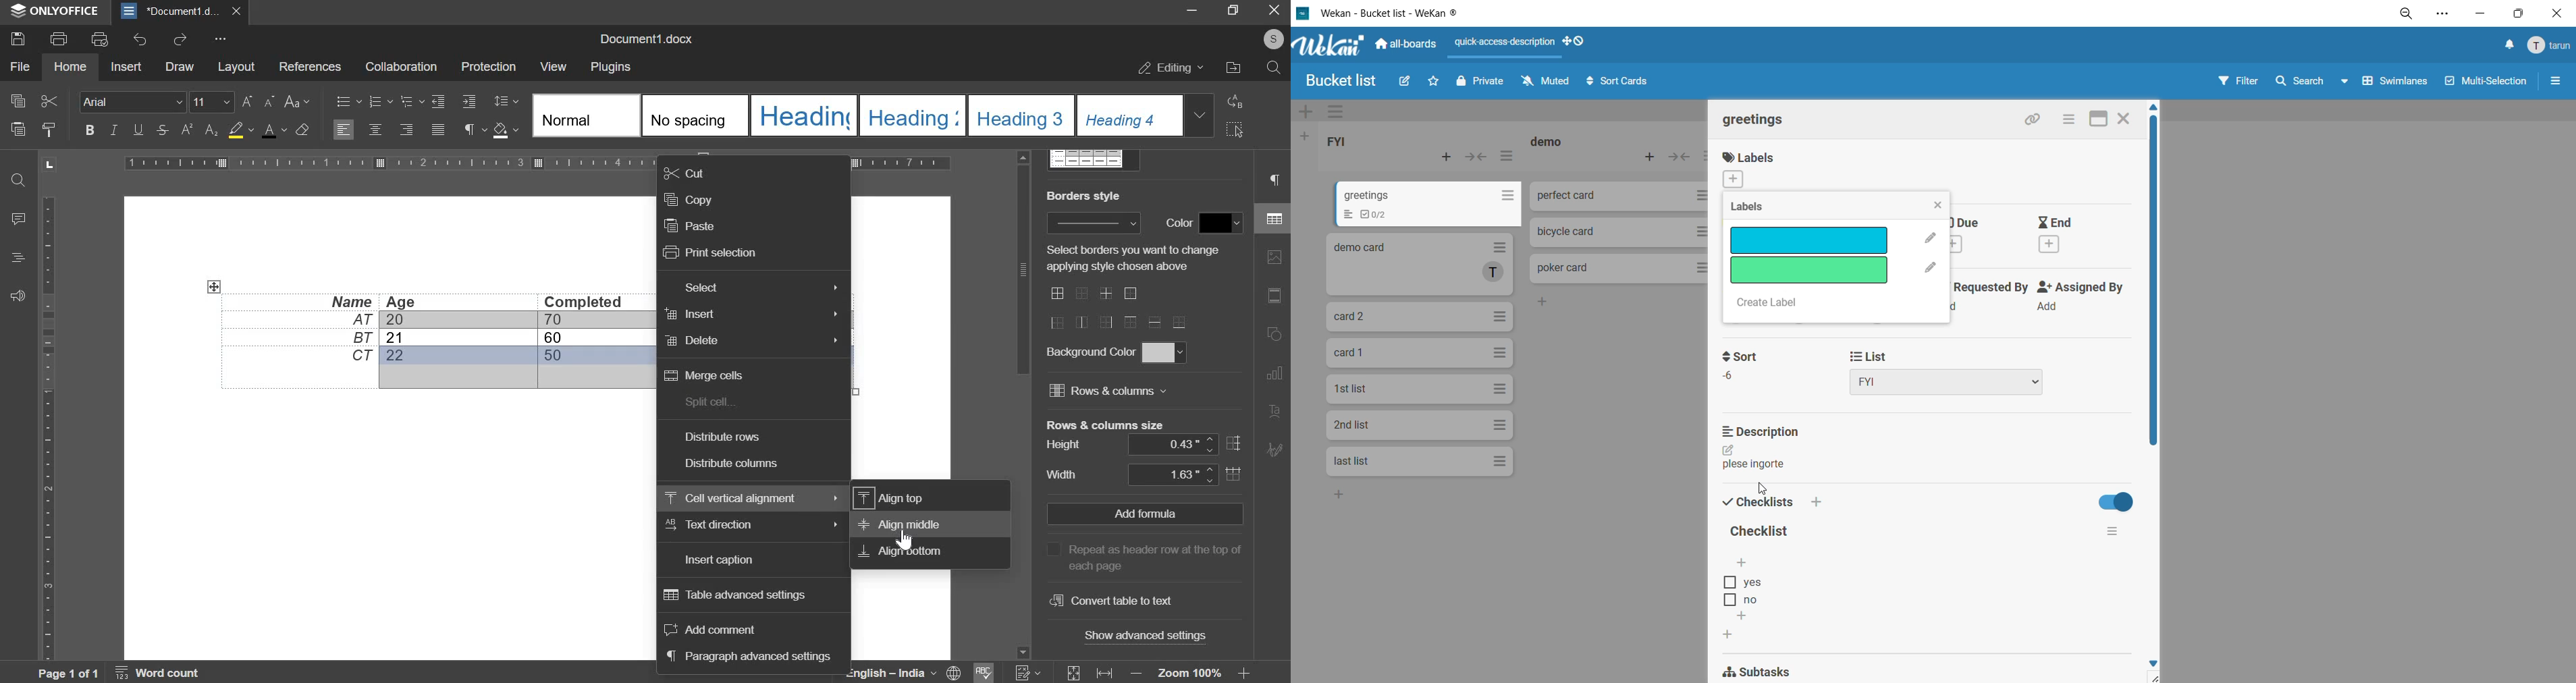 This screenshot has width=2576, height=700. What do you see at coordinates (874, 115) in the screenshot?
I see `style selection` at bounding box center [874, 115].